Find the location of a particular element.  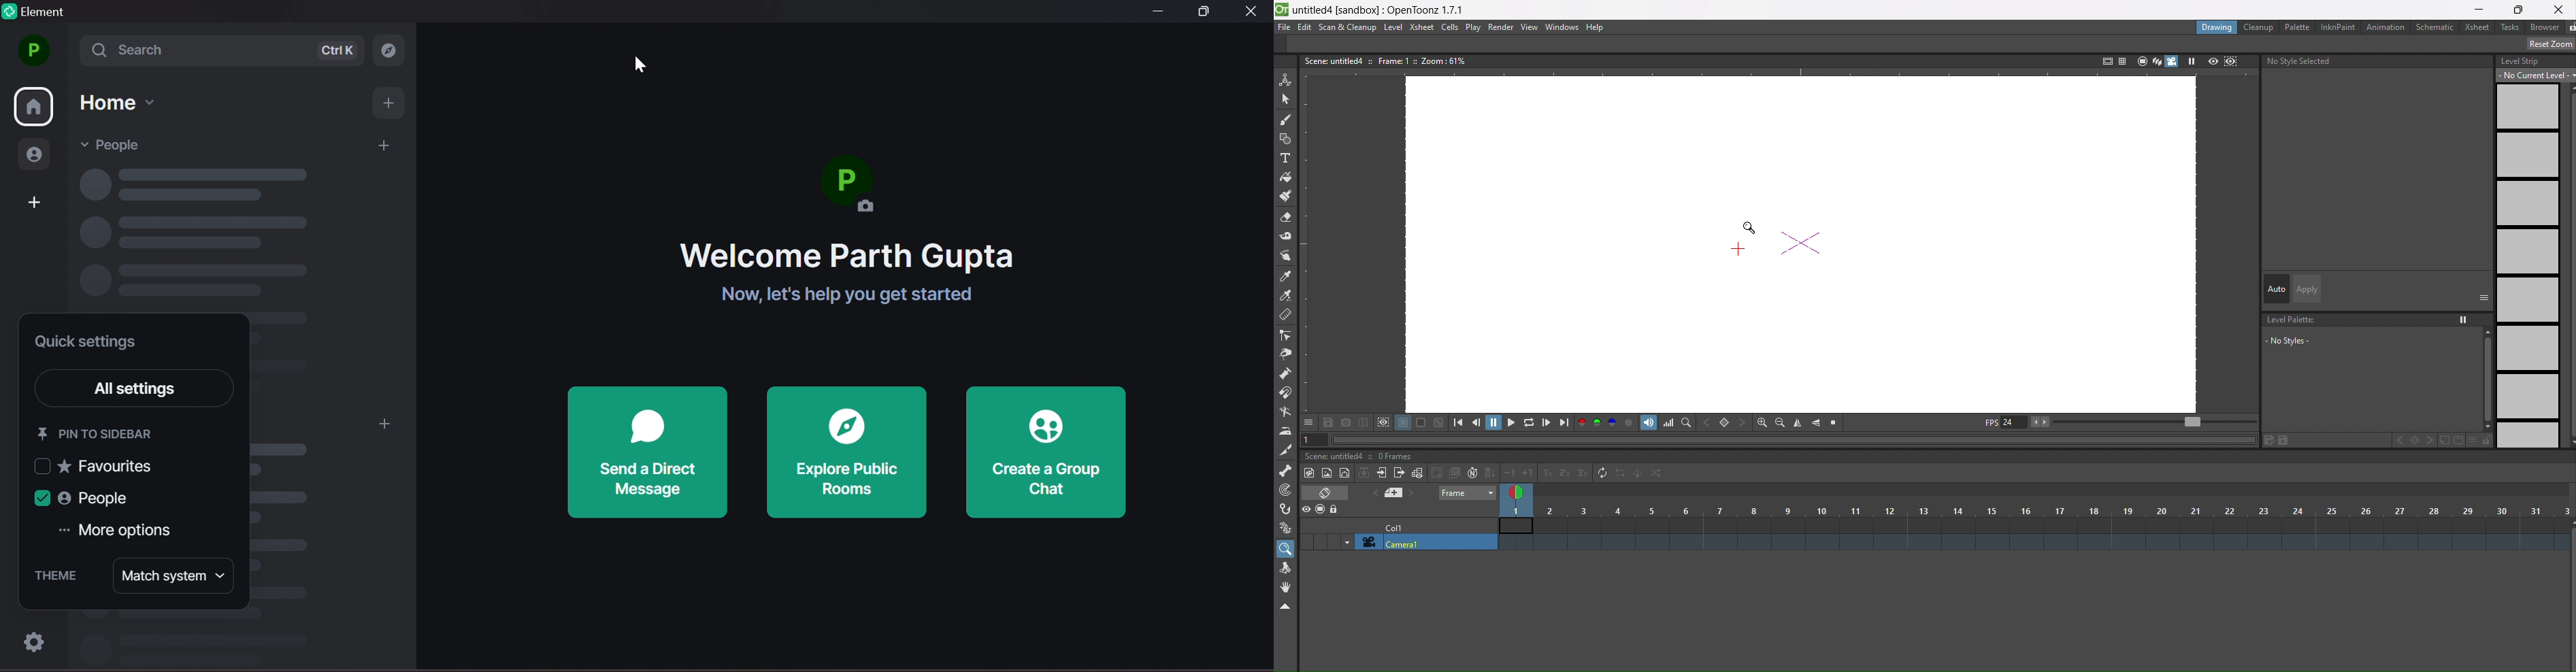

profile is located at coordinates (33, 50).